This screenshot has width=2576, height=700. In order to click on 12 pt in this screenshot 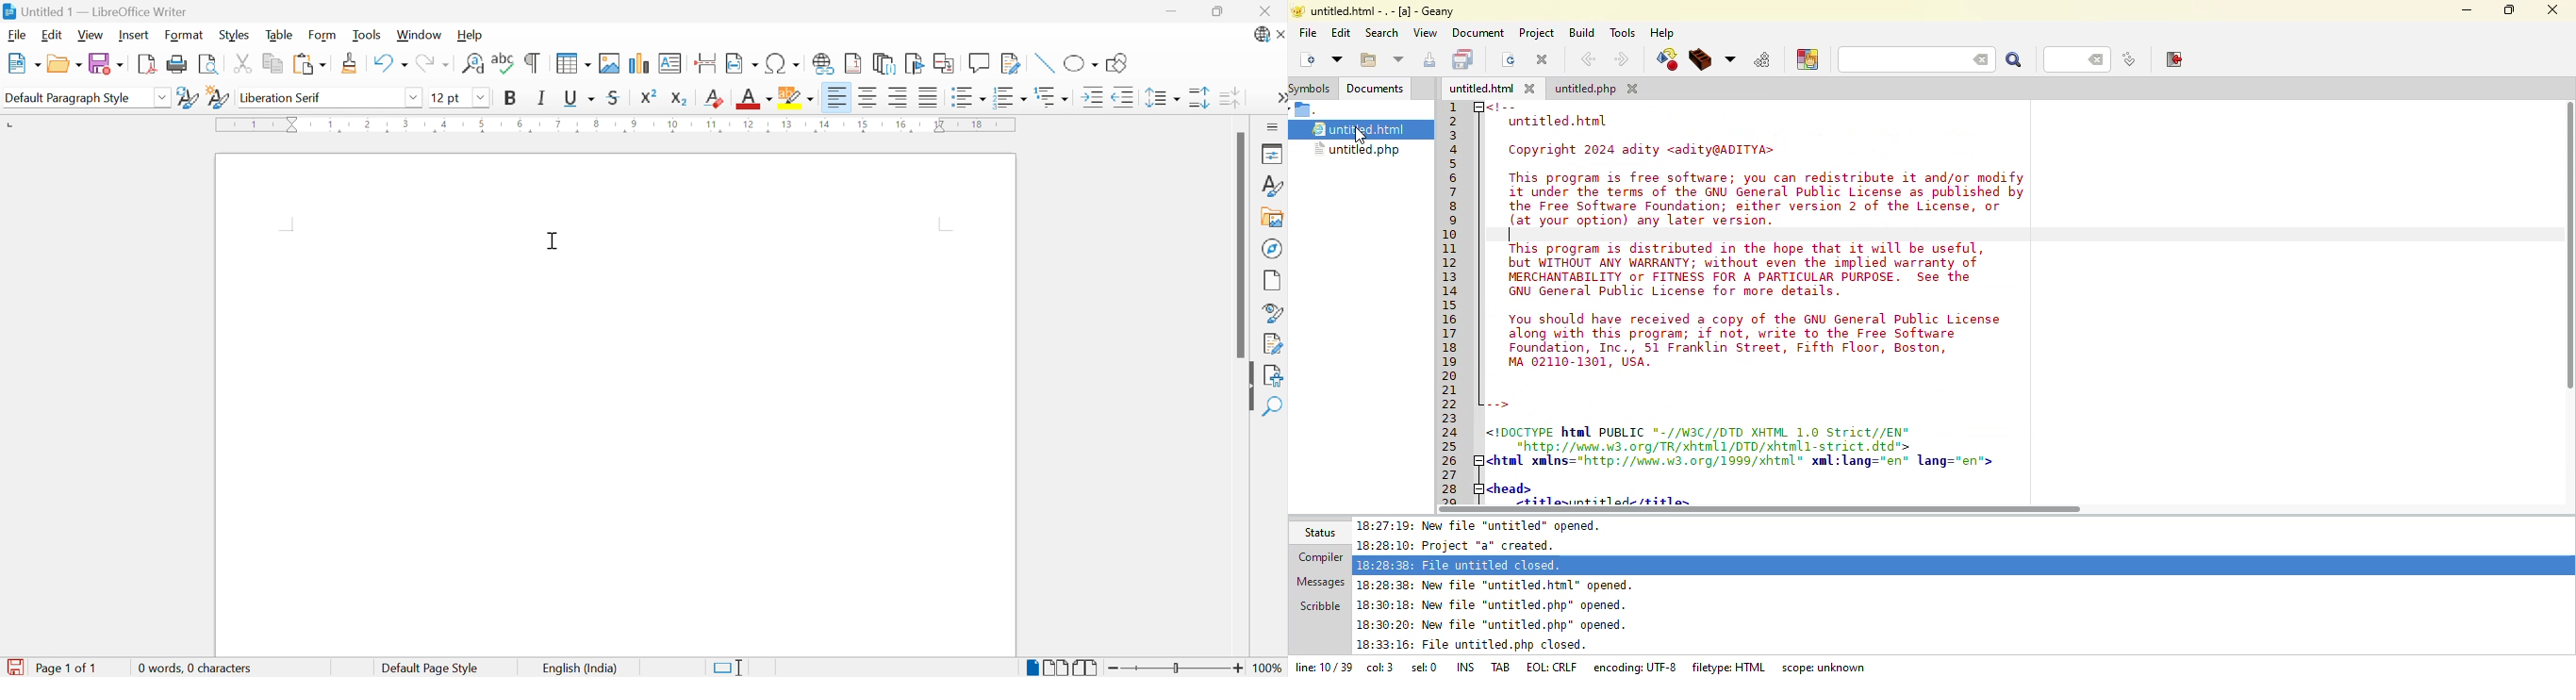, I will do `click(445, 96)`.